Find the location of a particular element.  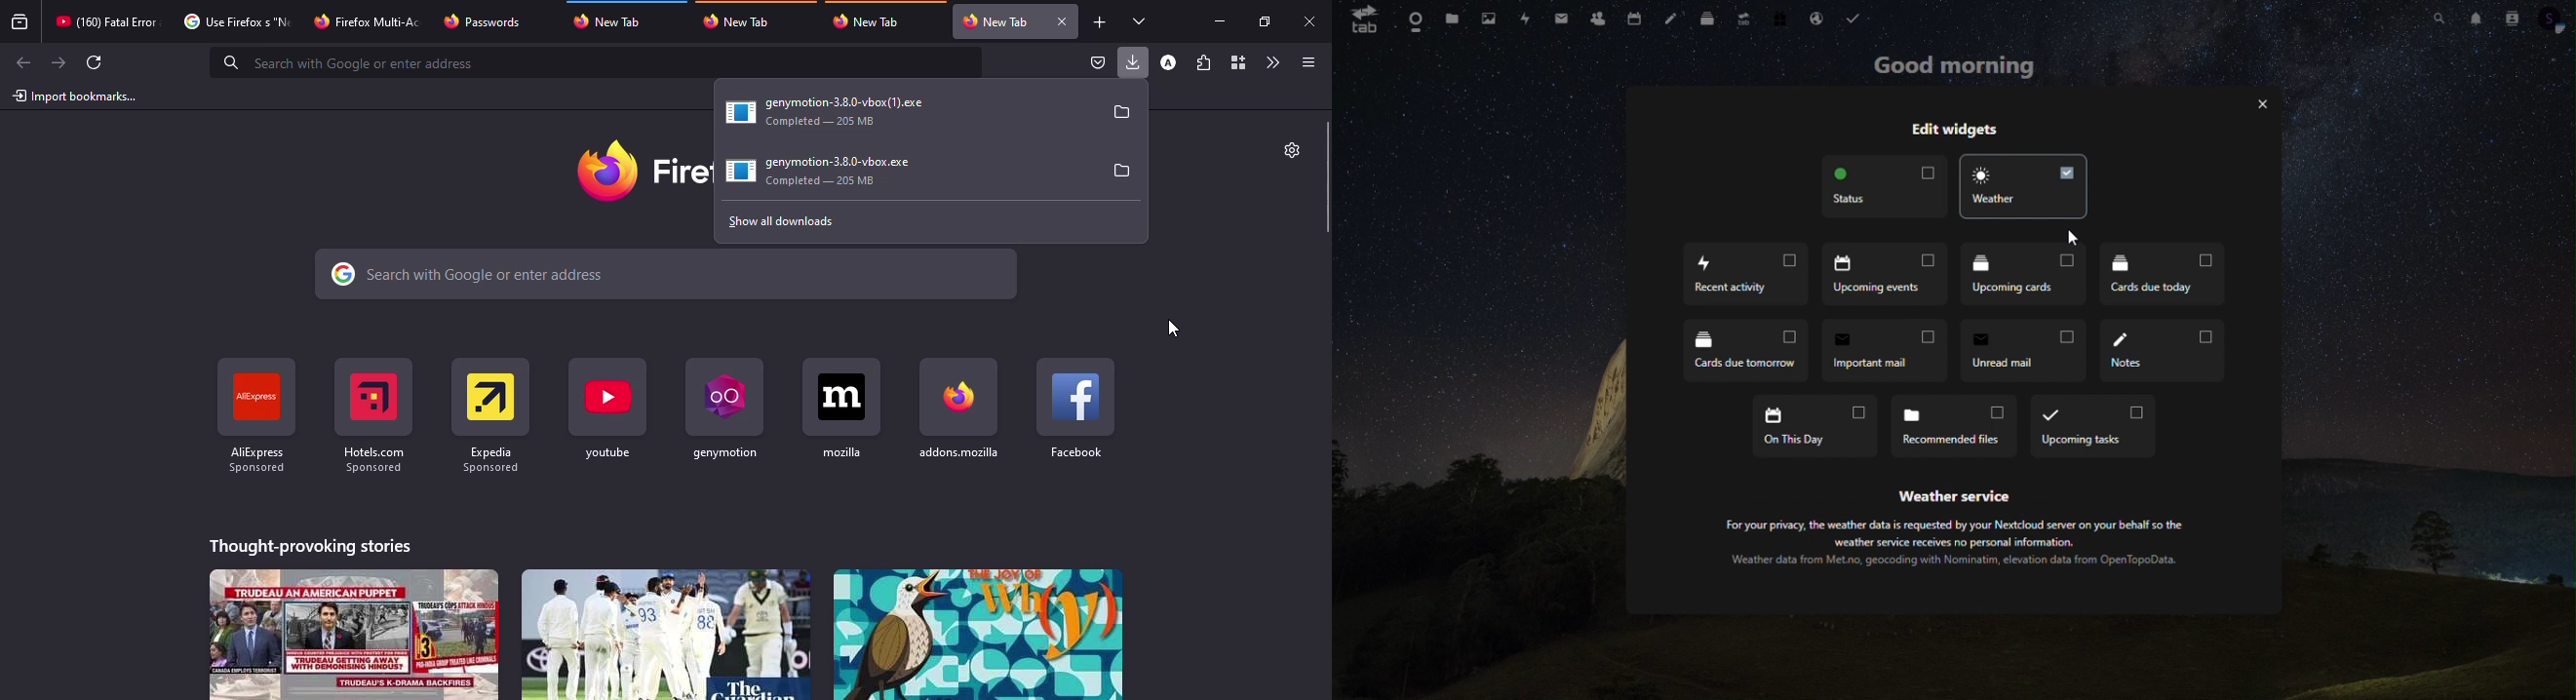

unread mail is located at coordinates (2029, 351).